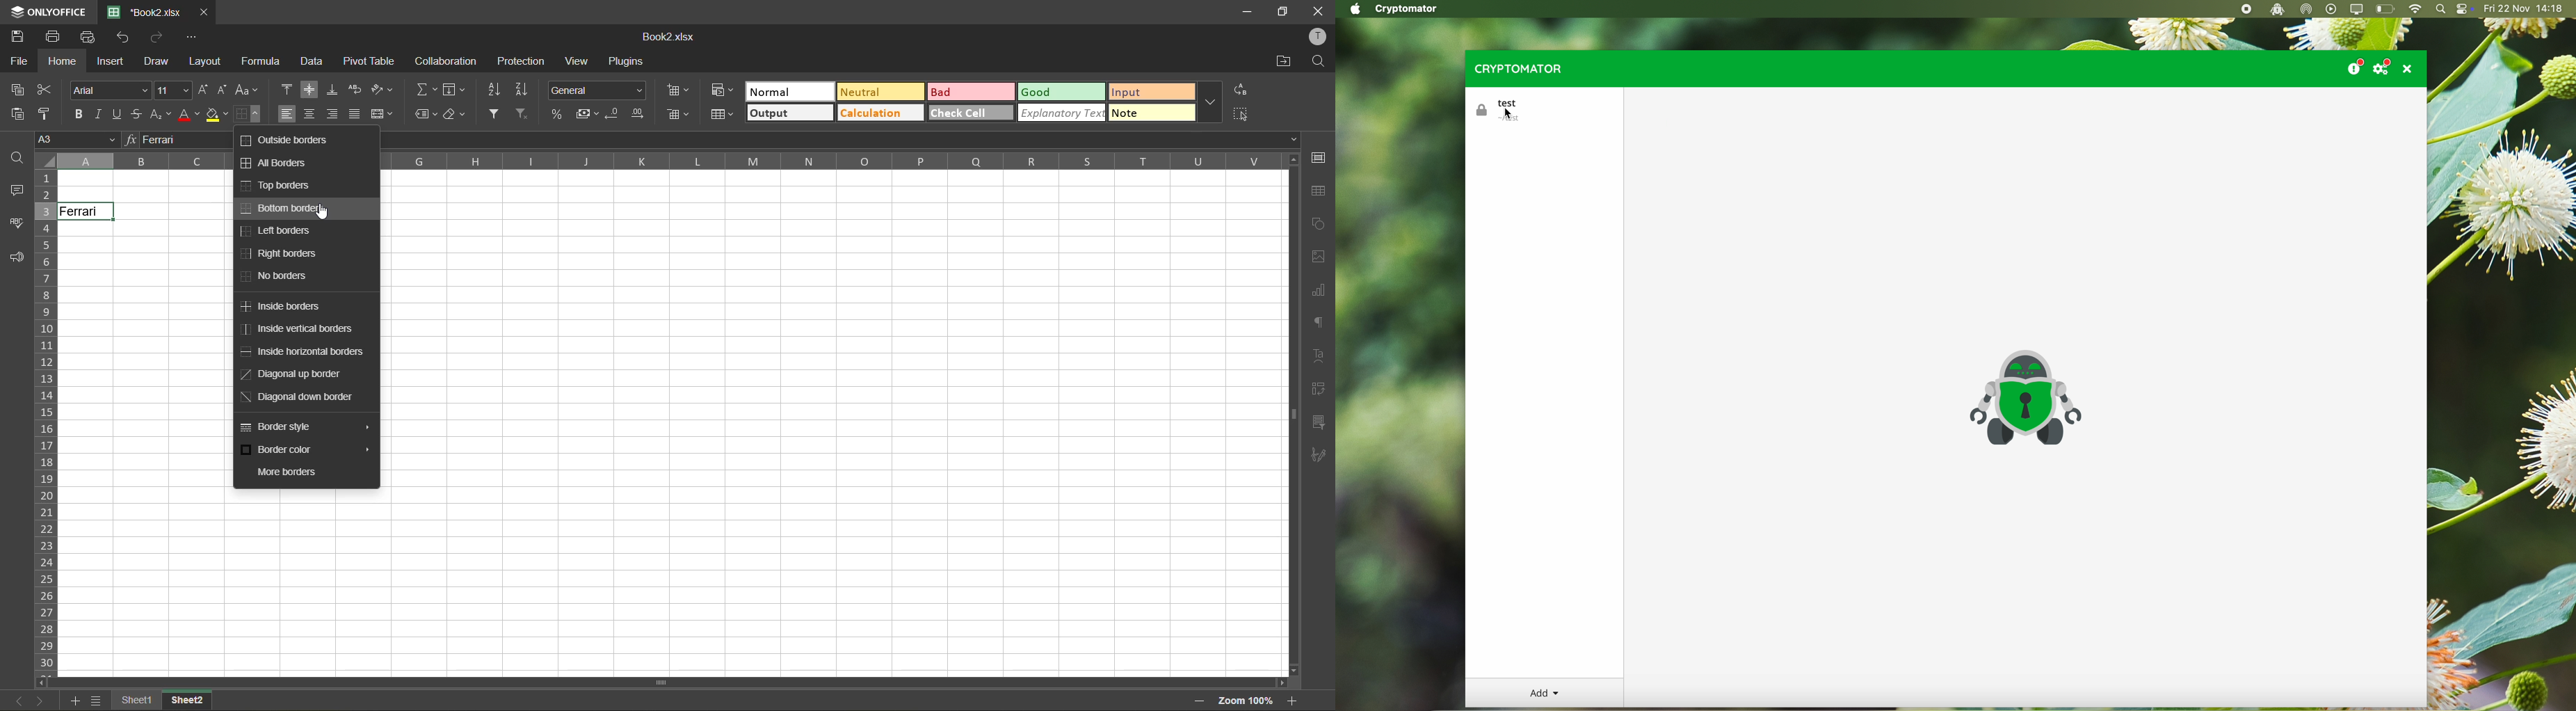 The width and height of the screenshot is (2576, 728). Describe the element at coordinates (972, 114) in the screenshot. I see `check cell` at that location.